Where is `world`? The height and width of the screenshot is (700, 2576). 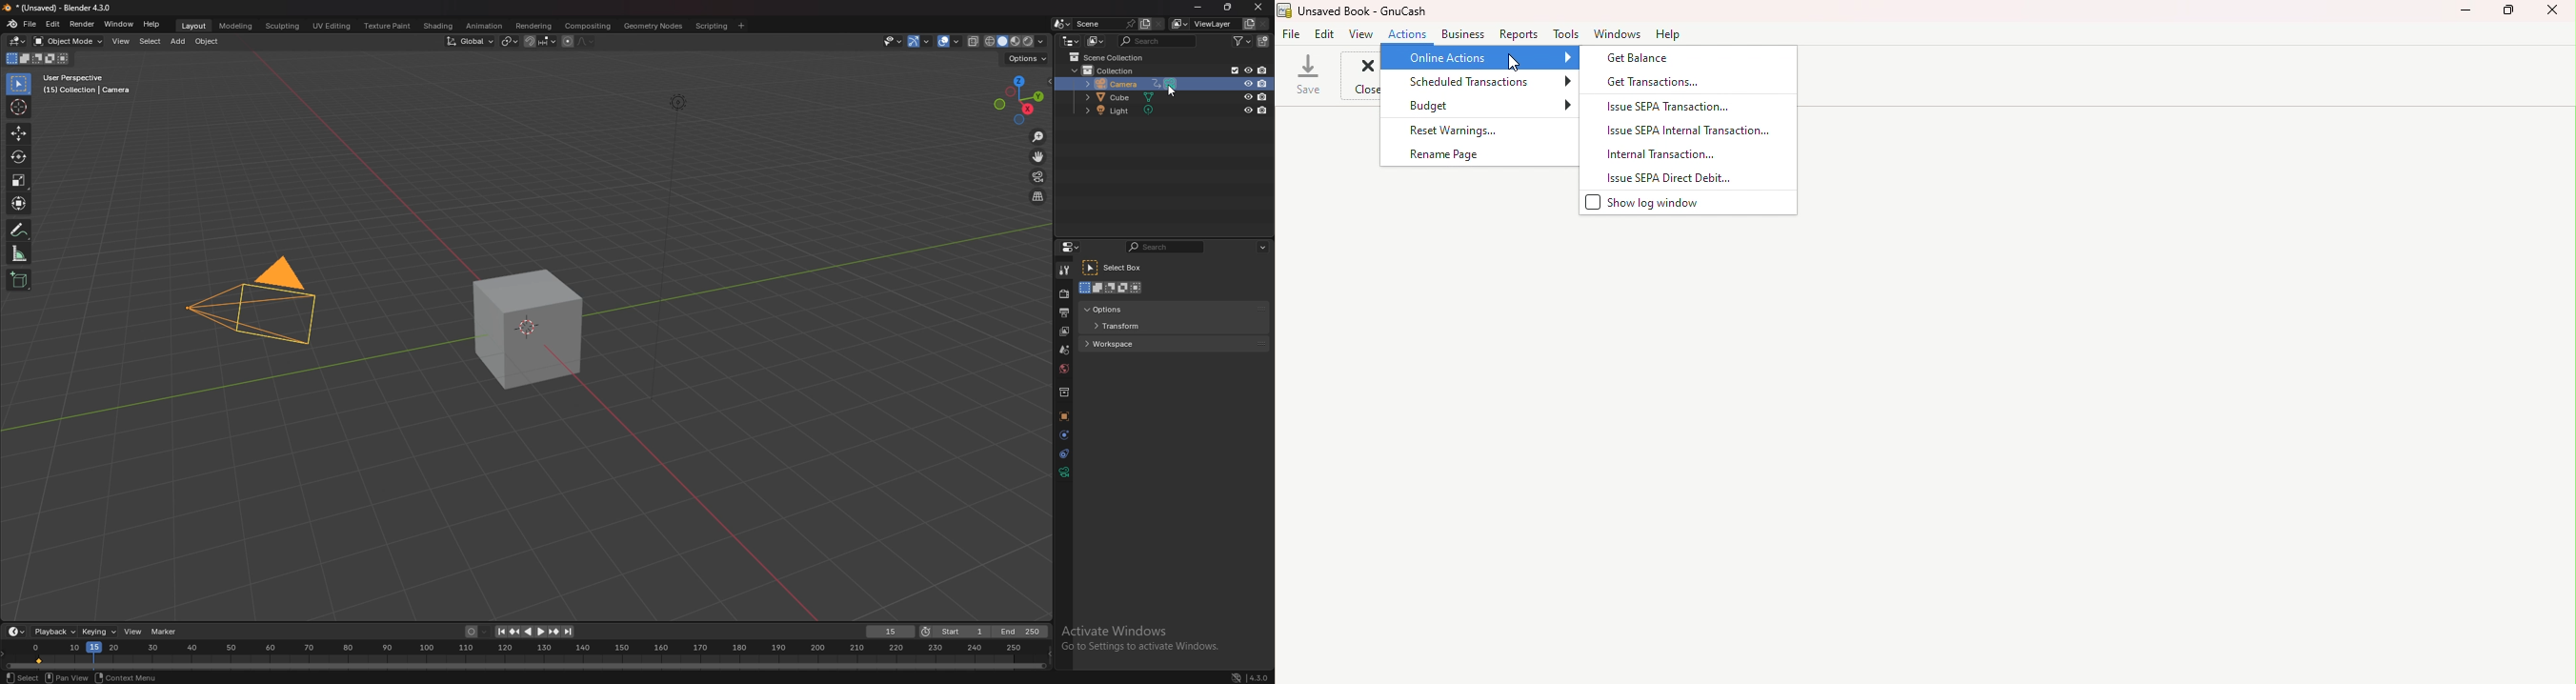
world is located at coordinates (1065, 369).